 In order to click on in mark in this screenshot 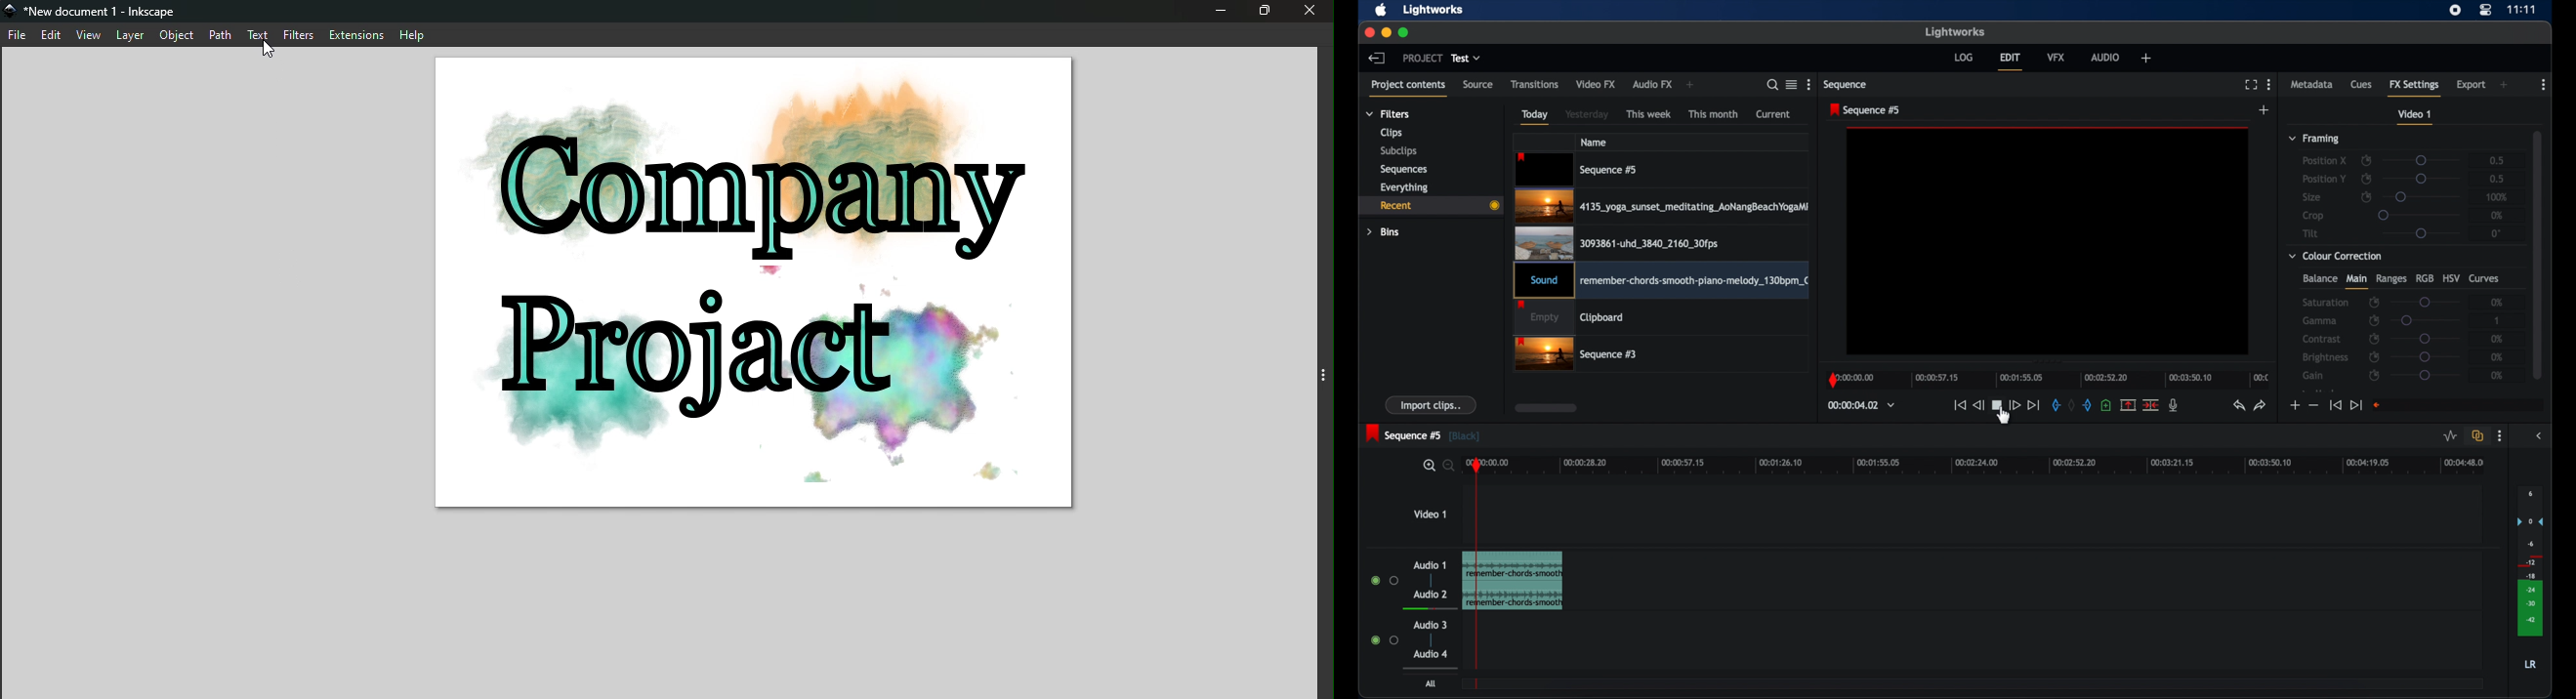, I will do `click(2053, 405)`.